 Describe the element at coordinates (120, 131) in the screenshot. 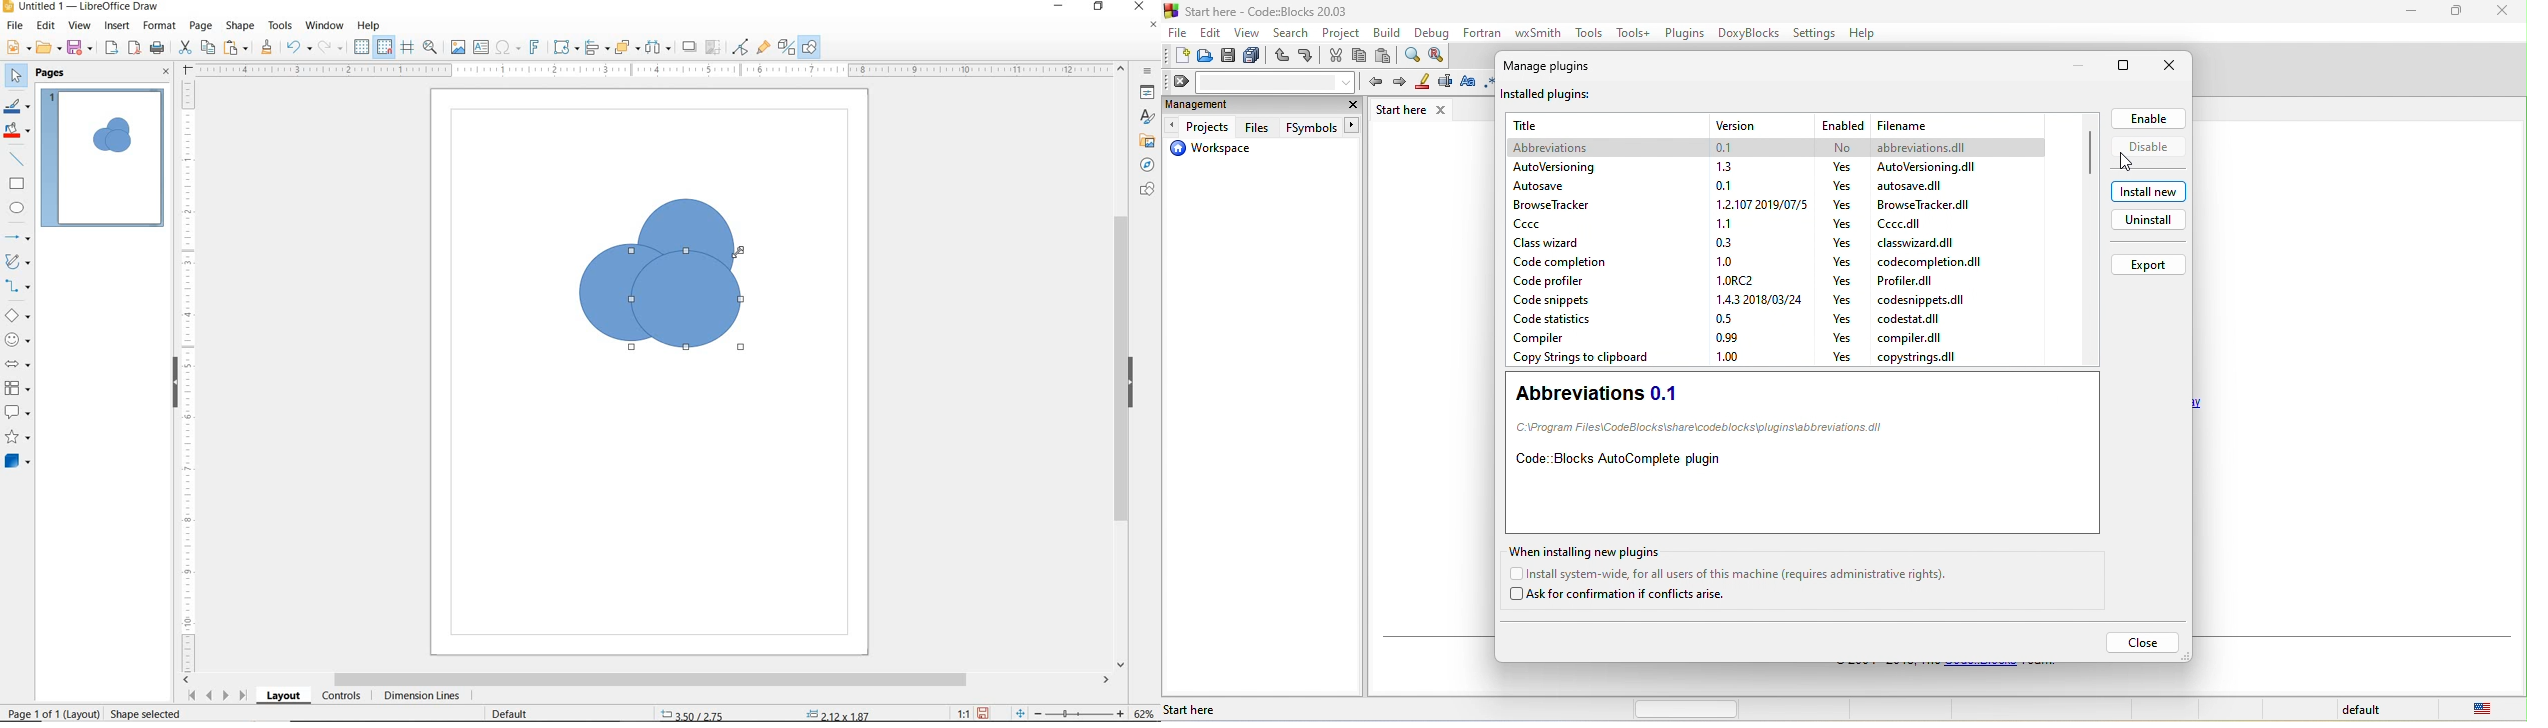

I see `CIRCLE ADDED` at that location.